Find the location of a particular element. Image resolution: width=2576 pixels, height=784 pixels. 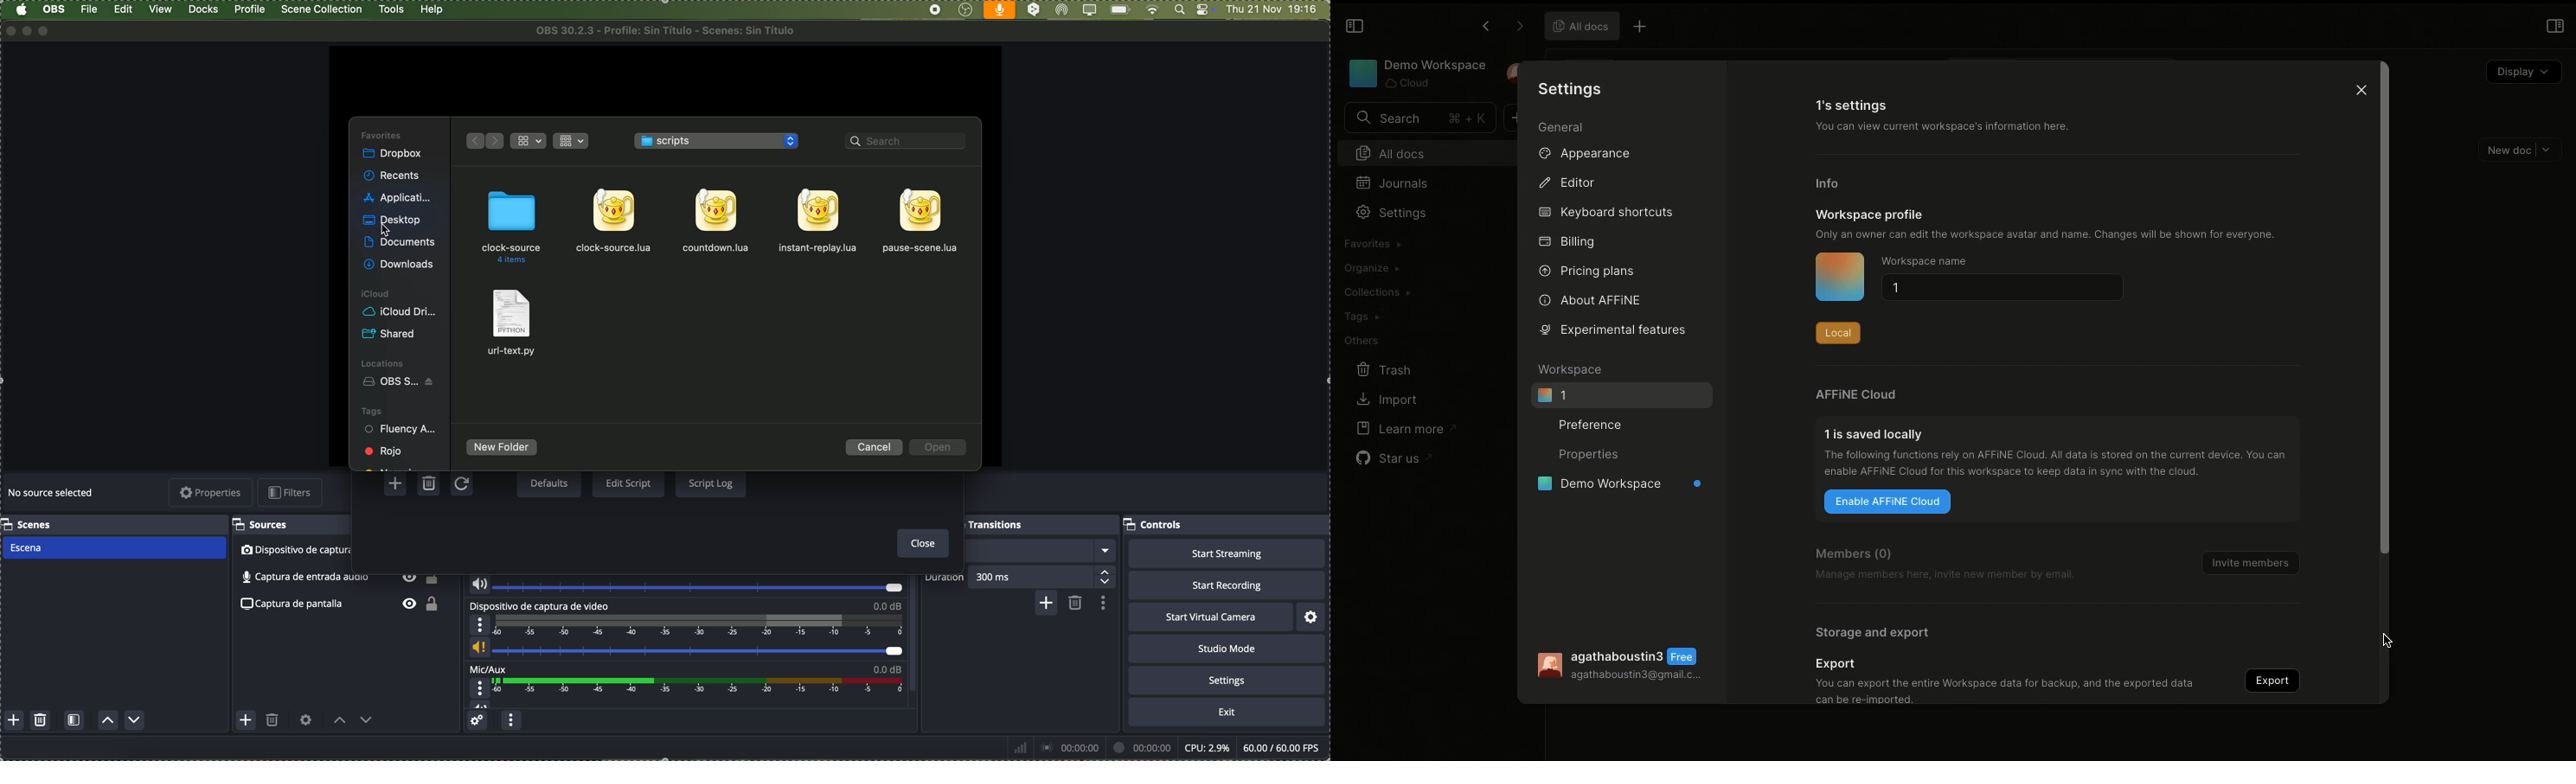

audio input capture is located at coordinates (684, 565).